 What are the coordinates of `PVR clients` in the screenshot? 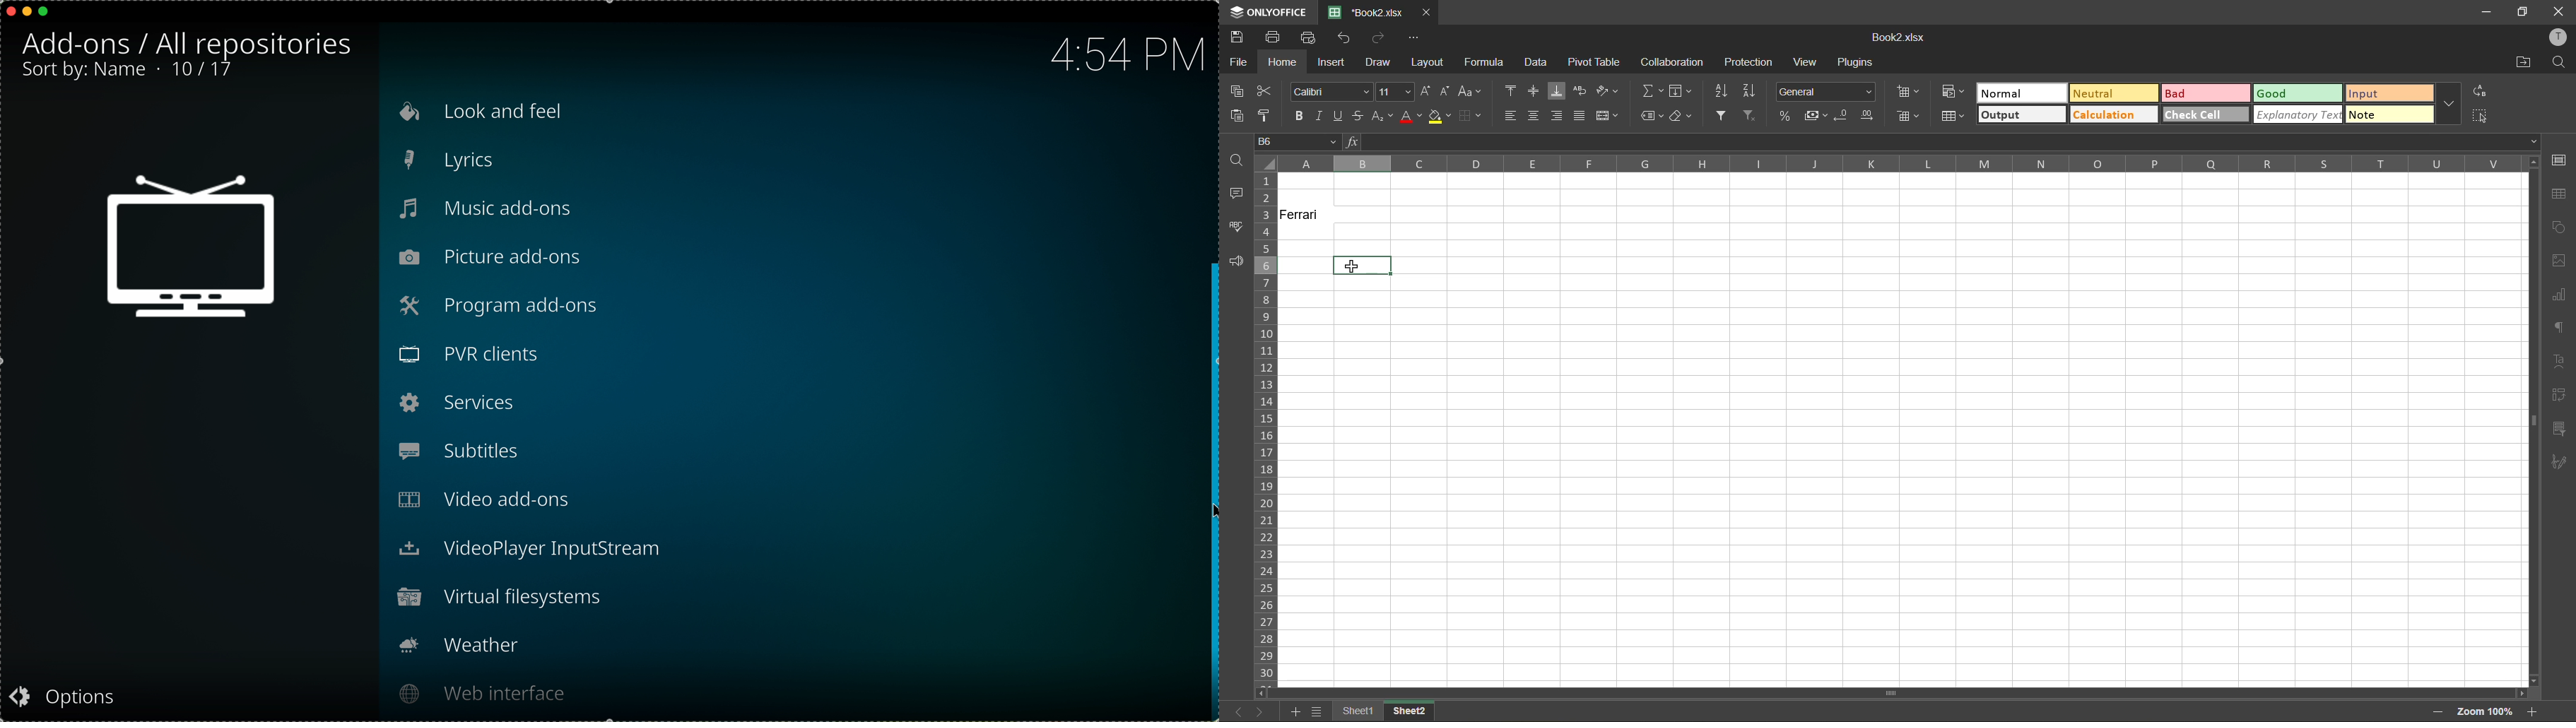 It's located at (486, 355).